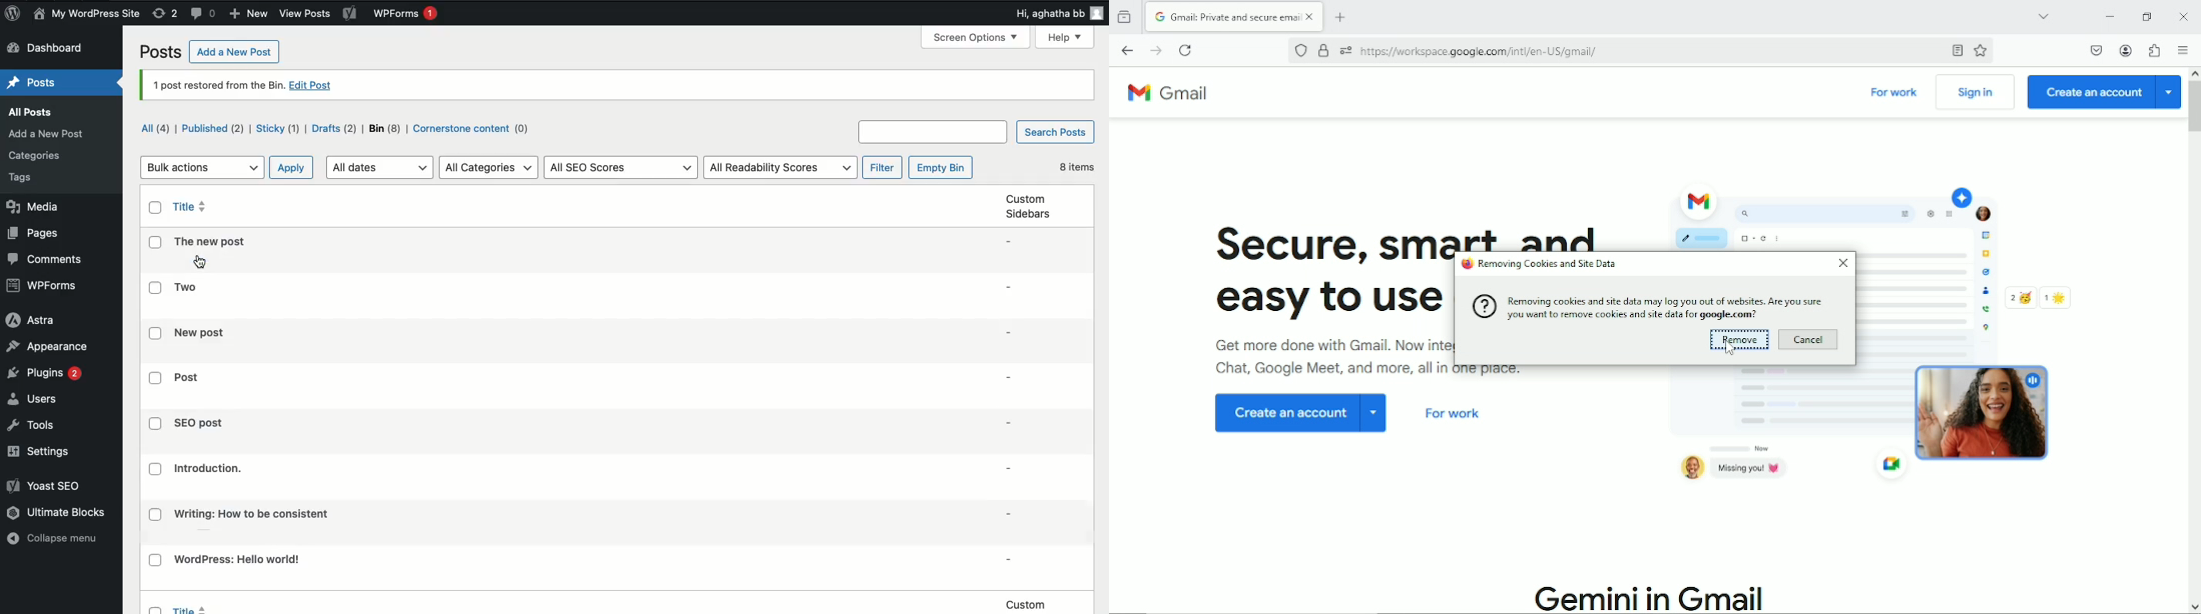  Describe the element at coordinates (201, 167) in the screenshot. I see `Bulk actions` at that location.